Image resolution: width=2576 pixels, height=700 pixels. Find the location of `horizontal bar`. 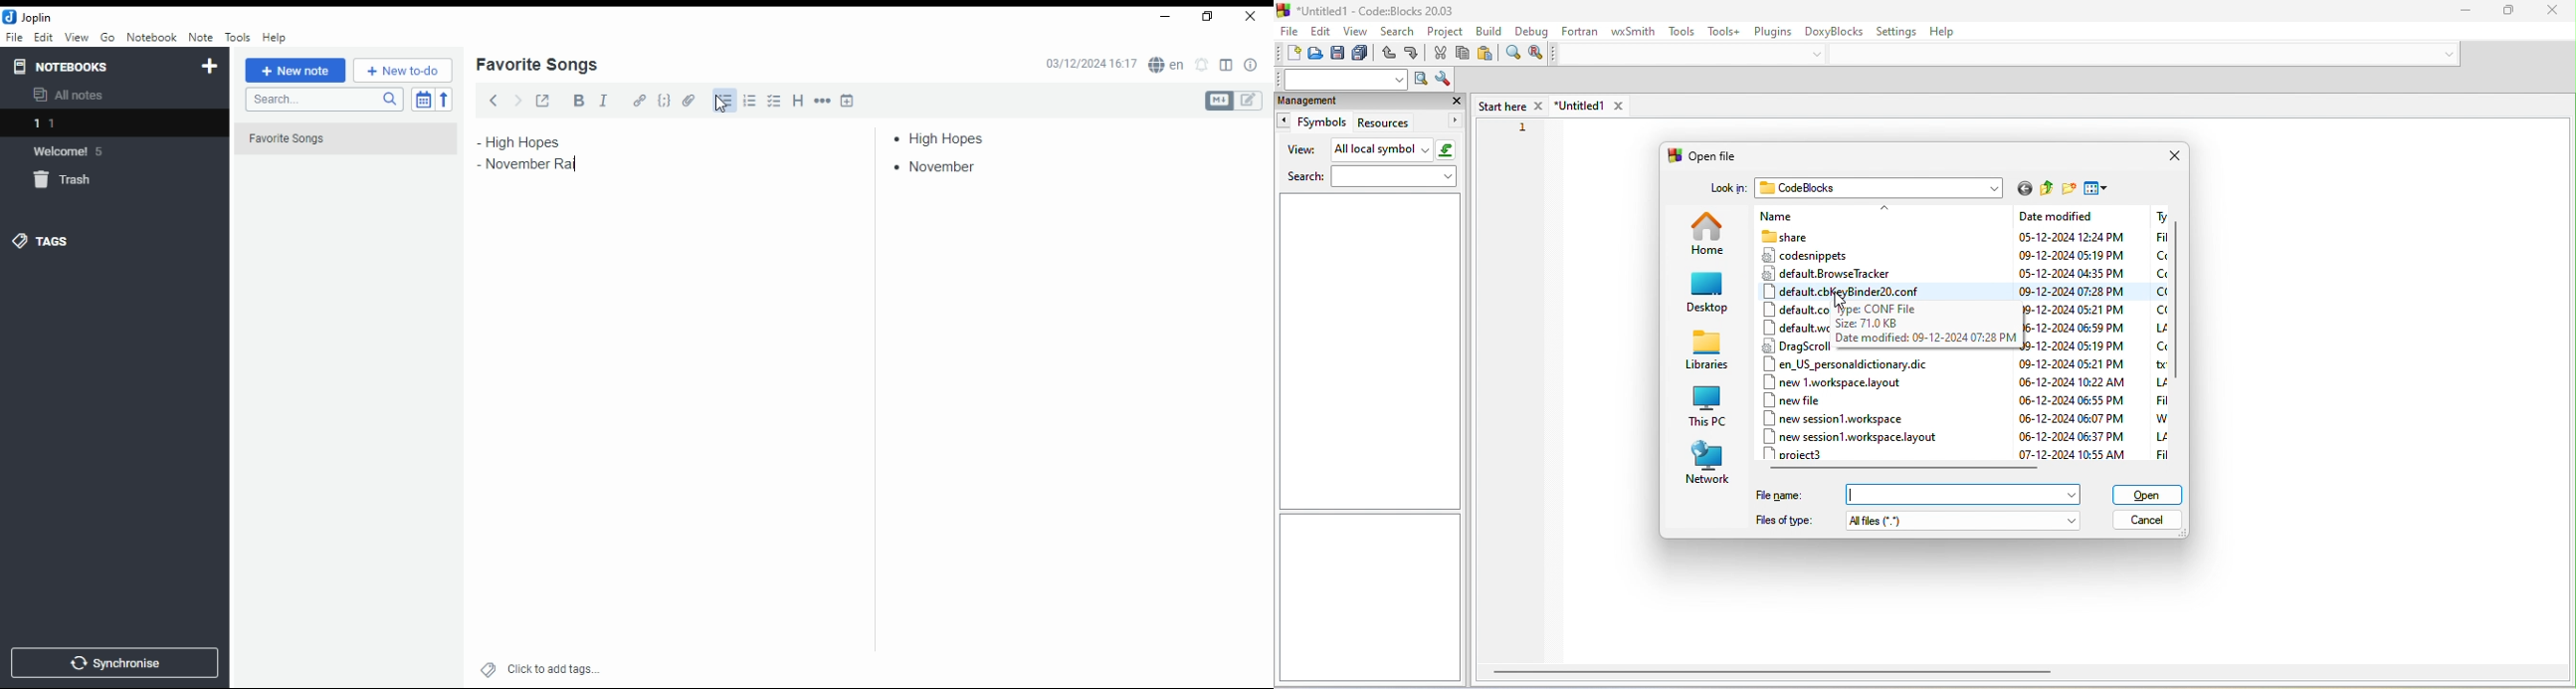

horizontal bar is located at coordinates (1777, 677).